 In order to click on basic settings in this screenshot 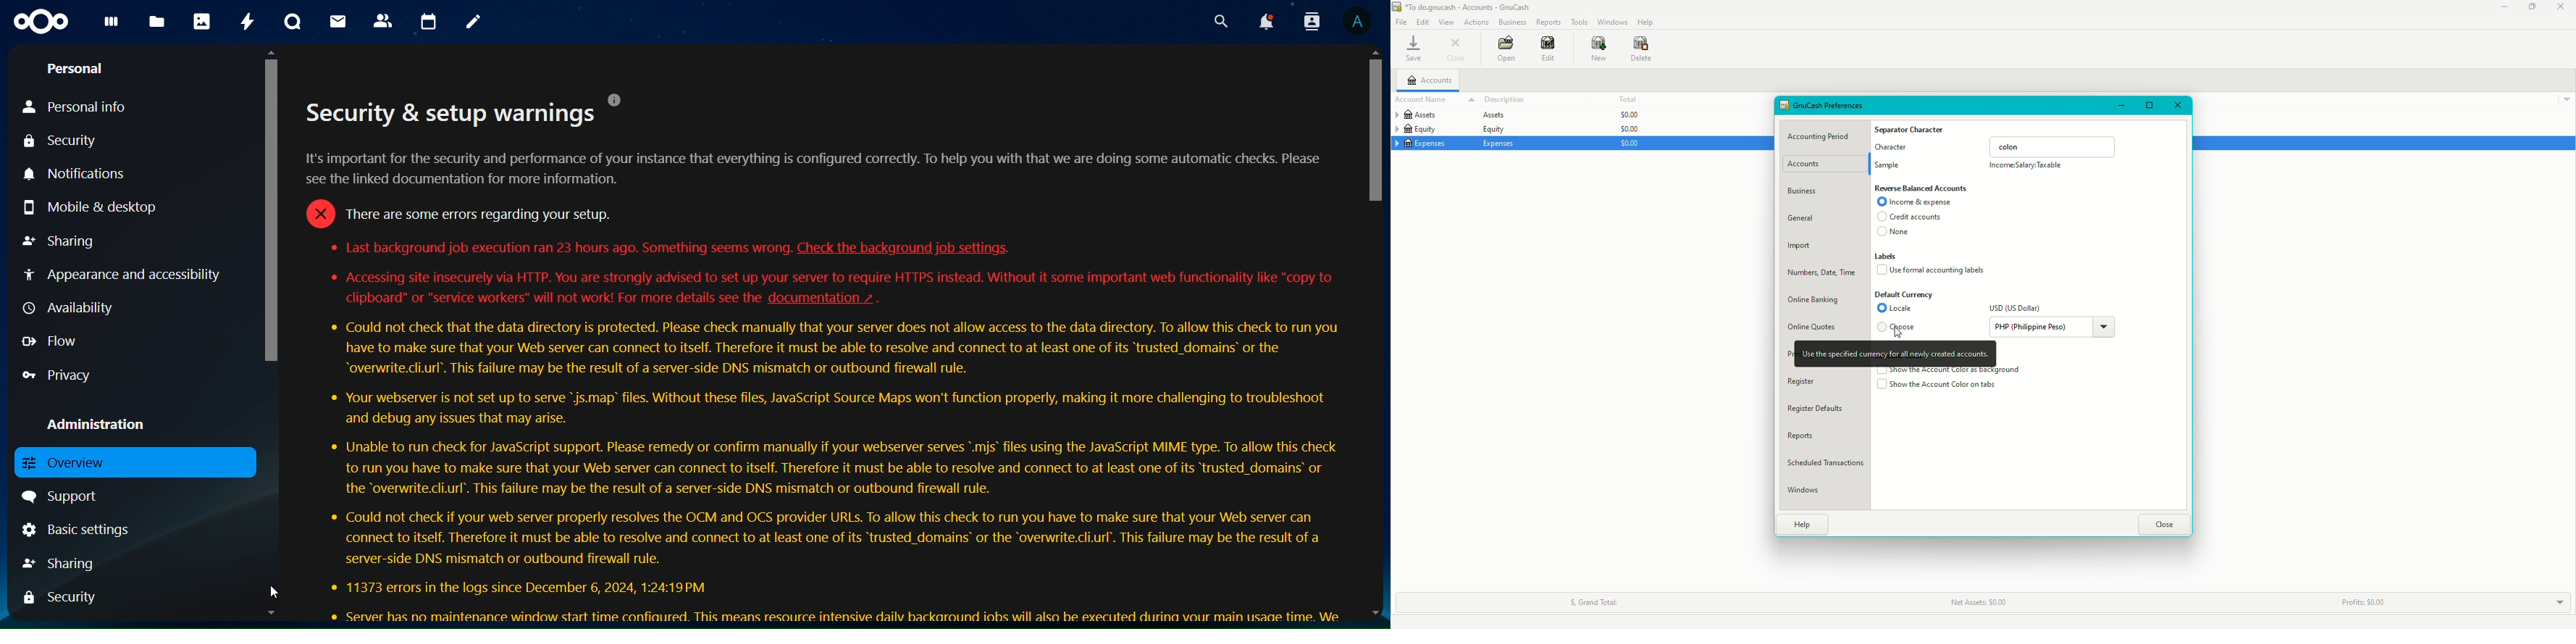, I will do `click(99, 531)`.